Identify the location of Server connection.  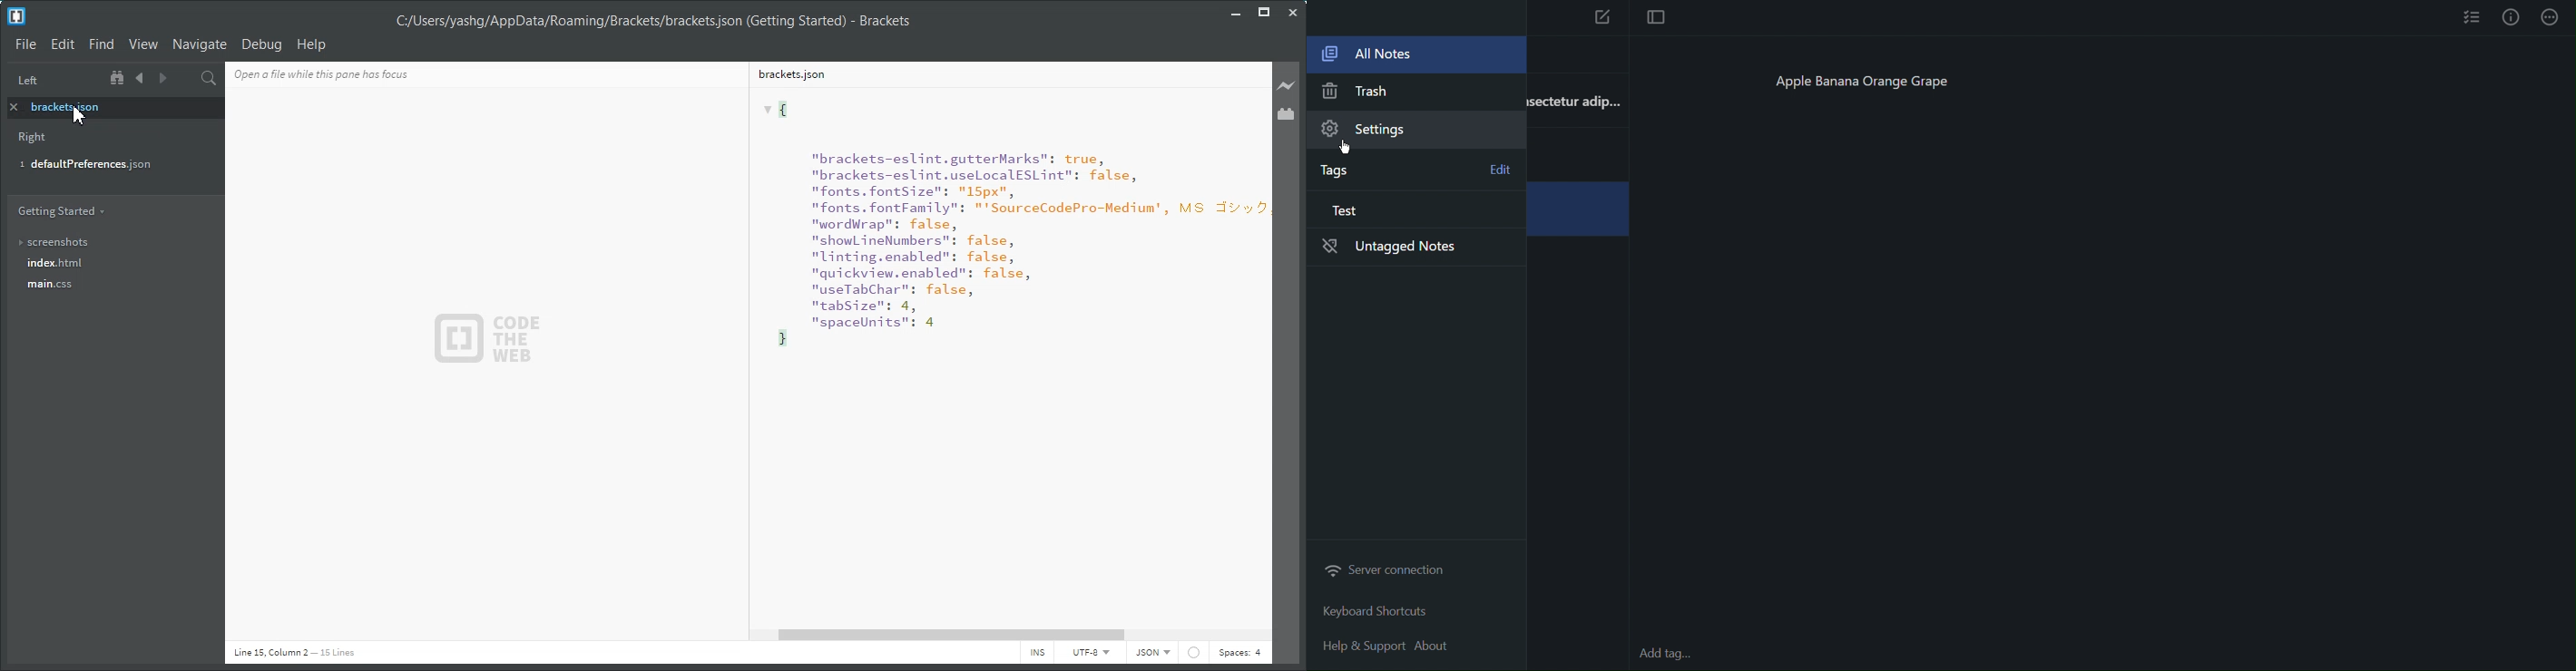
(1390, 572).